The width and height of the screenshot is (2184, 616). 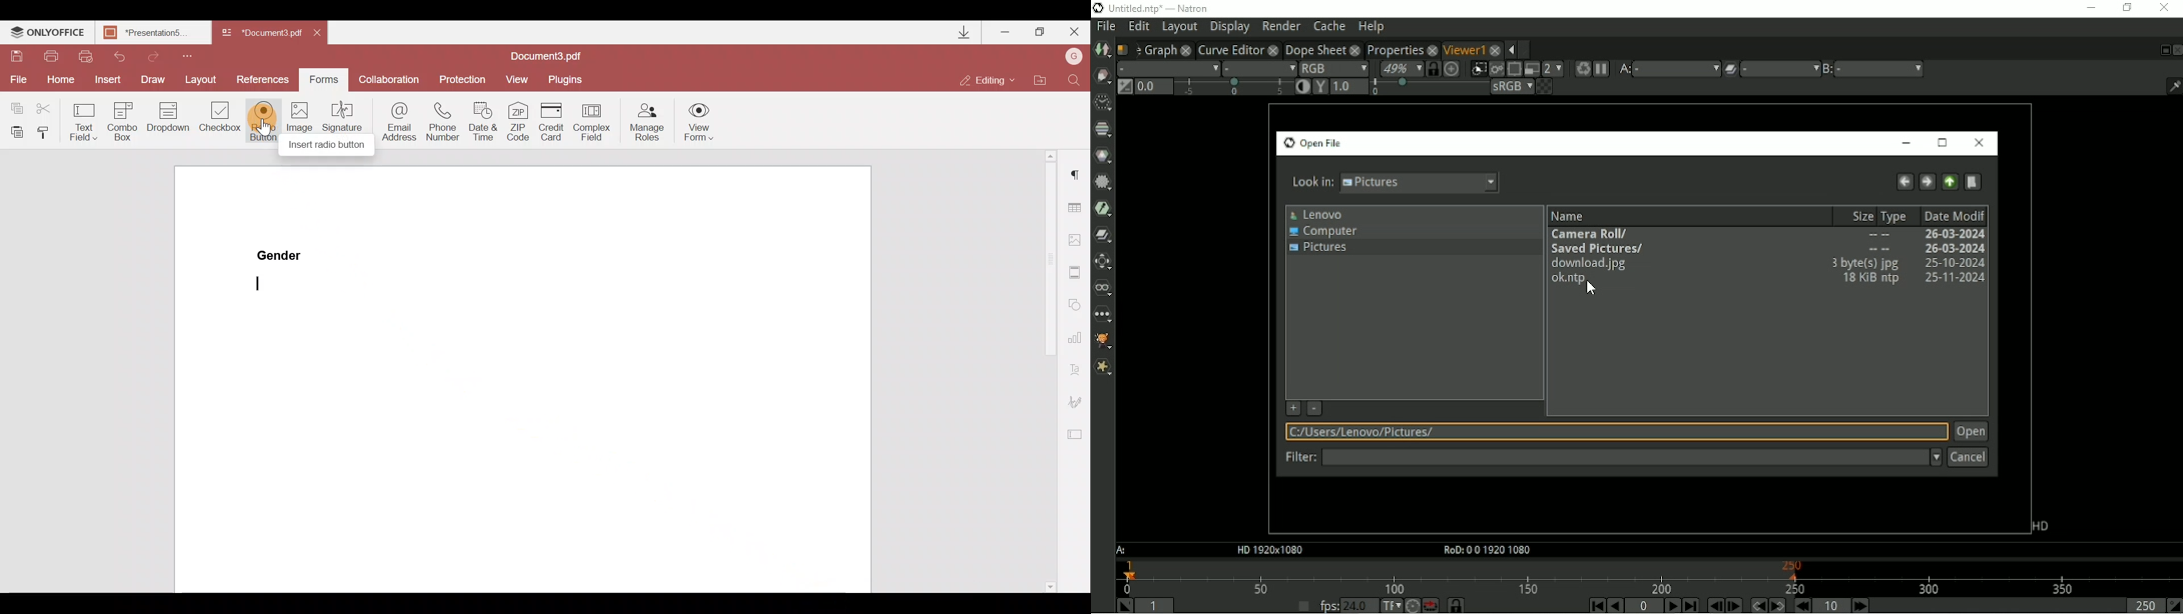 What do you see at coordinates (168, 122) in the screenshot?
I see `Dropdown` at bounding box center [168, 122].